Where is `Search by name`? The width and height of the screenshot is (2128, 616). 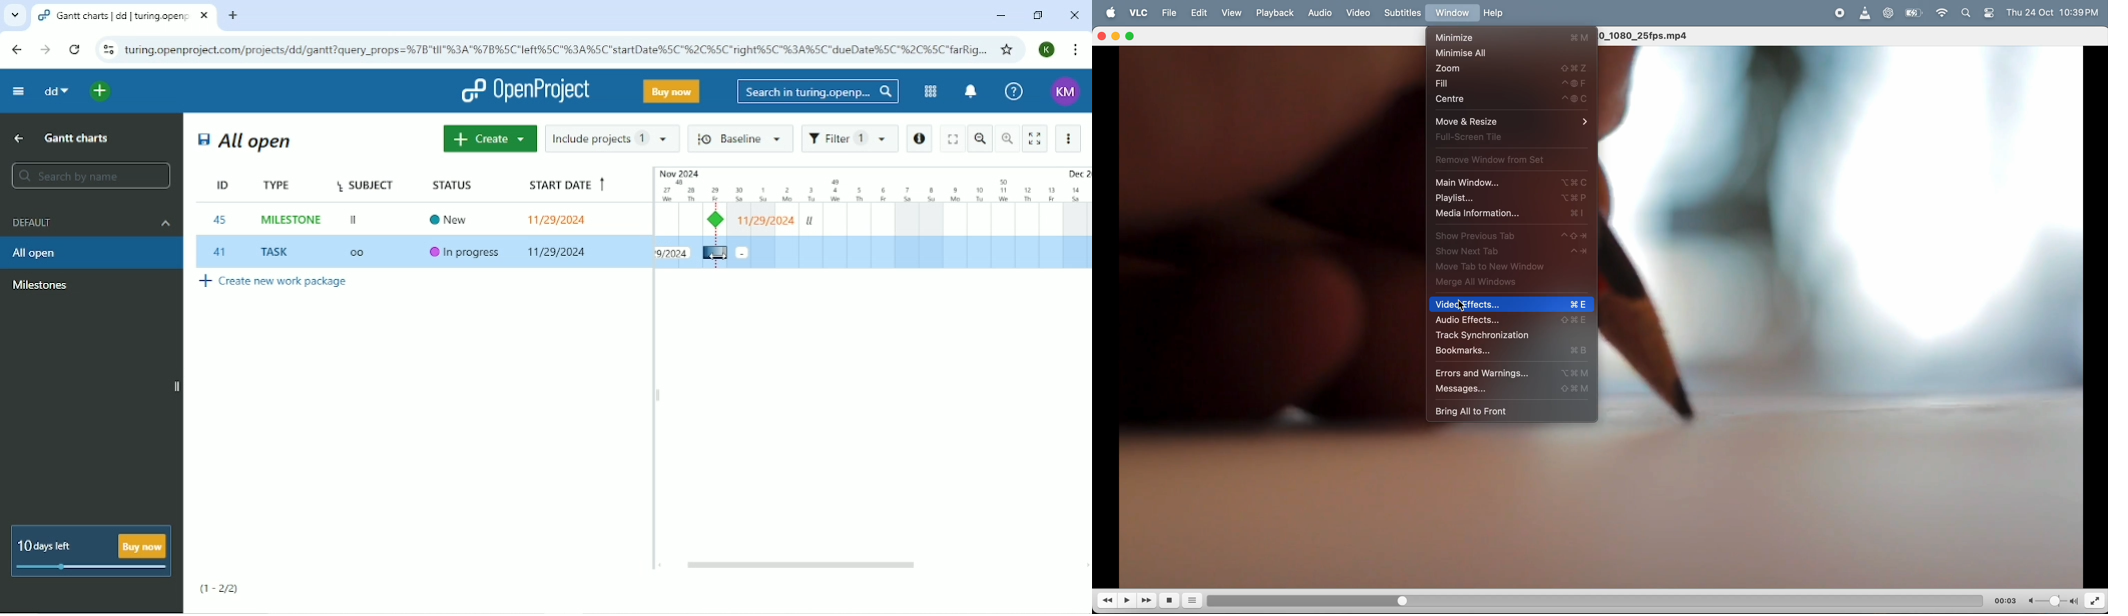
Search by name is located at coordinates (89, 175).